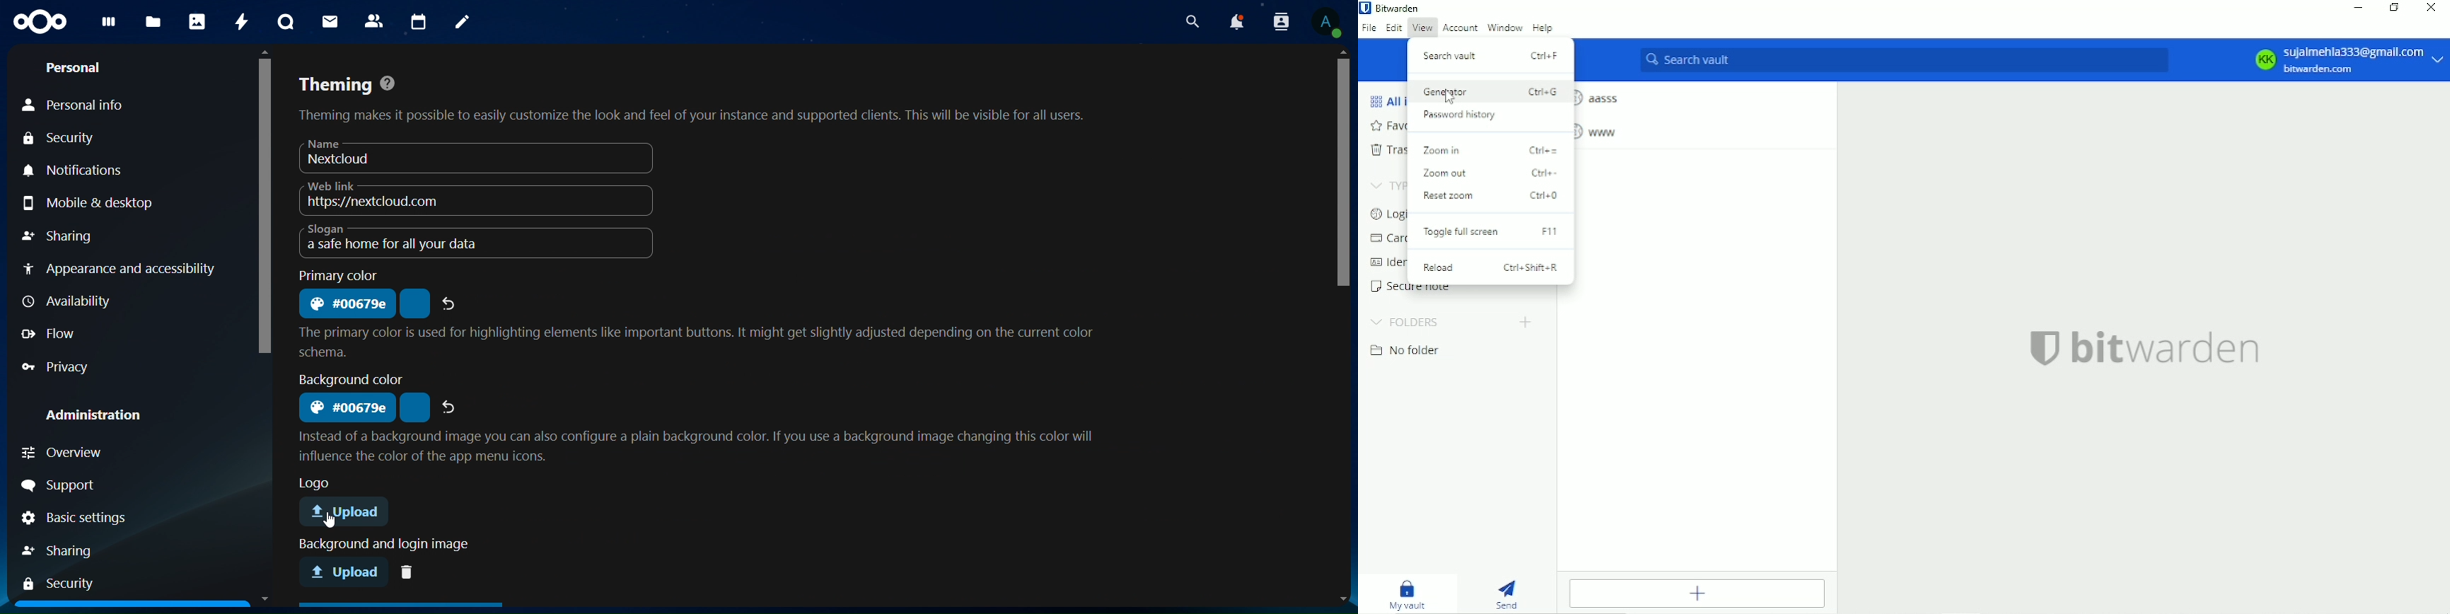  I want to click on sharing, so click(67, 236).